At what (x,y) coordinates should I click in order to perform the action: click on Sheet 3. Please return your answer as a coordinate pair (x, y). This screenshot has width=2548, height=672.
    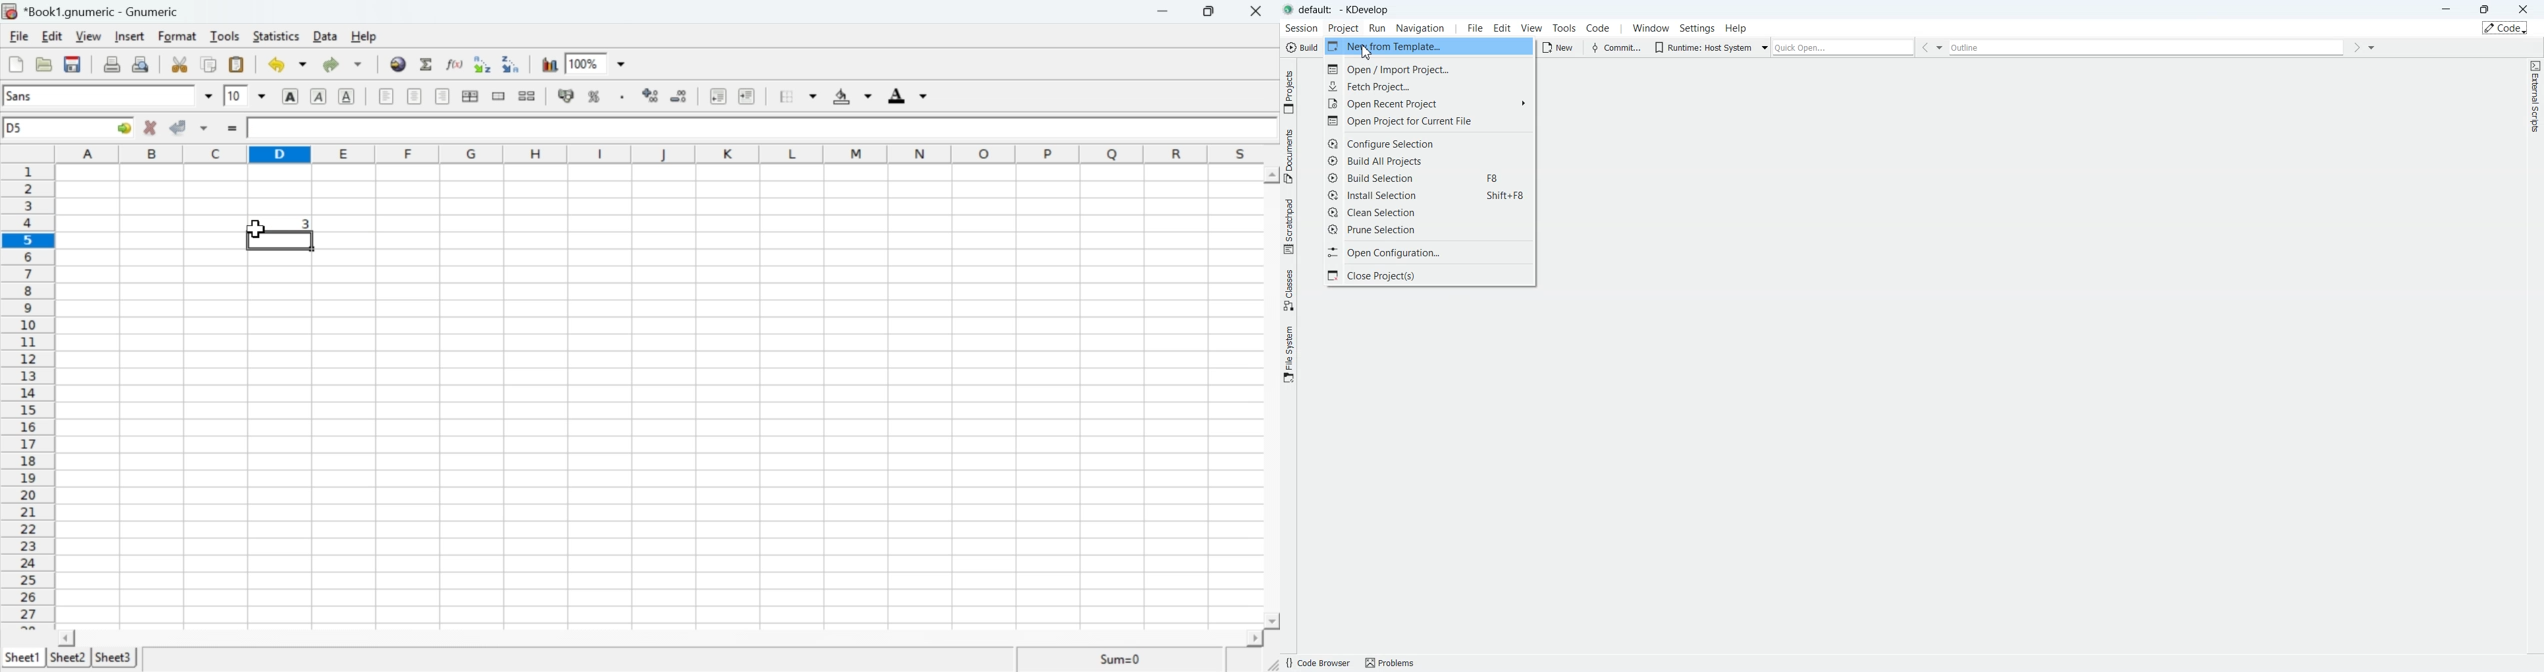
    Looking at the image, I should click on (115, 657).